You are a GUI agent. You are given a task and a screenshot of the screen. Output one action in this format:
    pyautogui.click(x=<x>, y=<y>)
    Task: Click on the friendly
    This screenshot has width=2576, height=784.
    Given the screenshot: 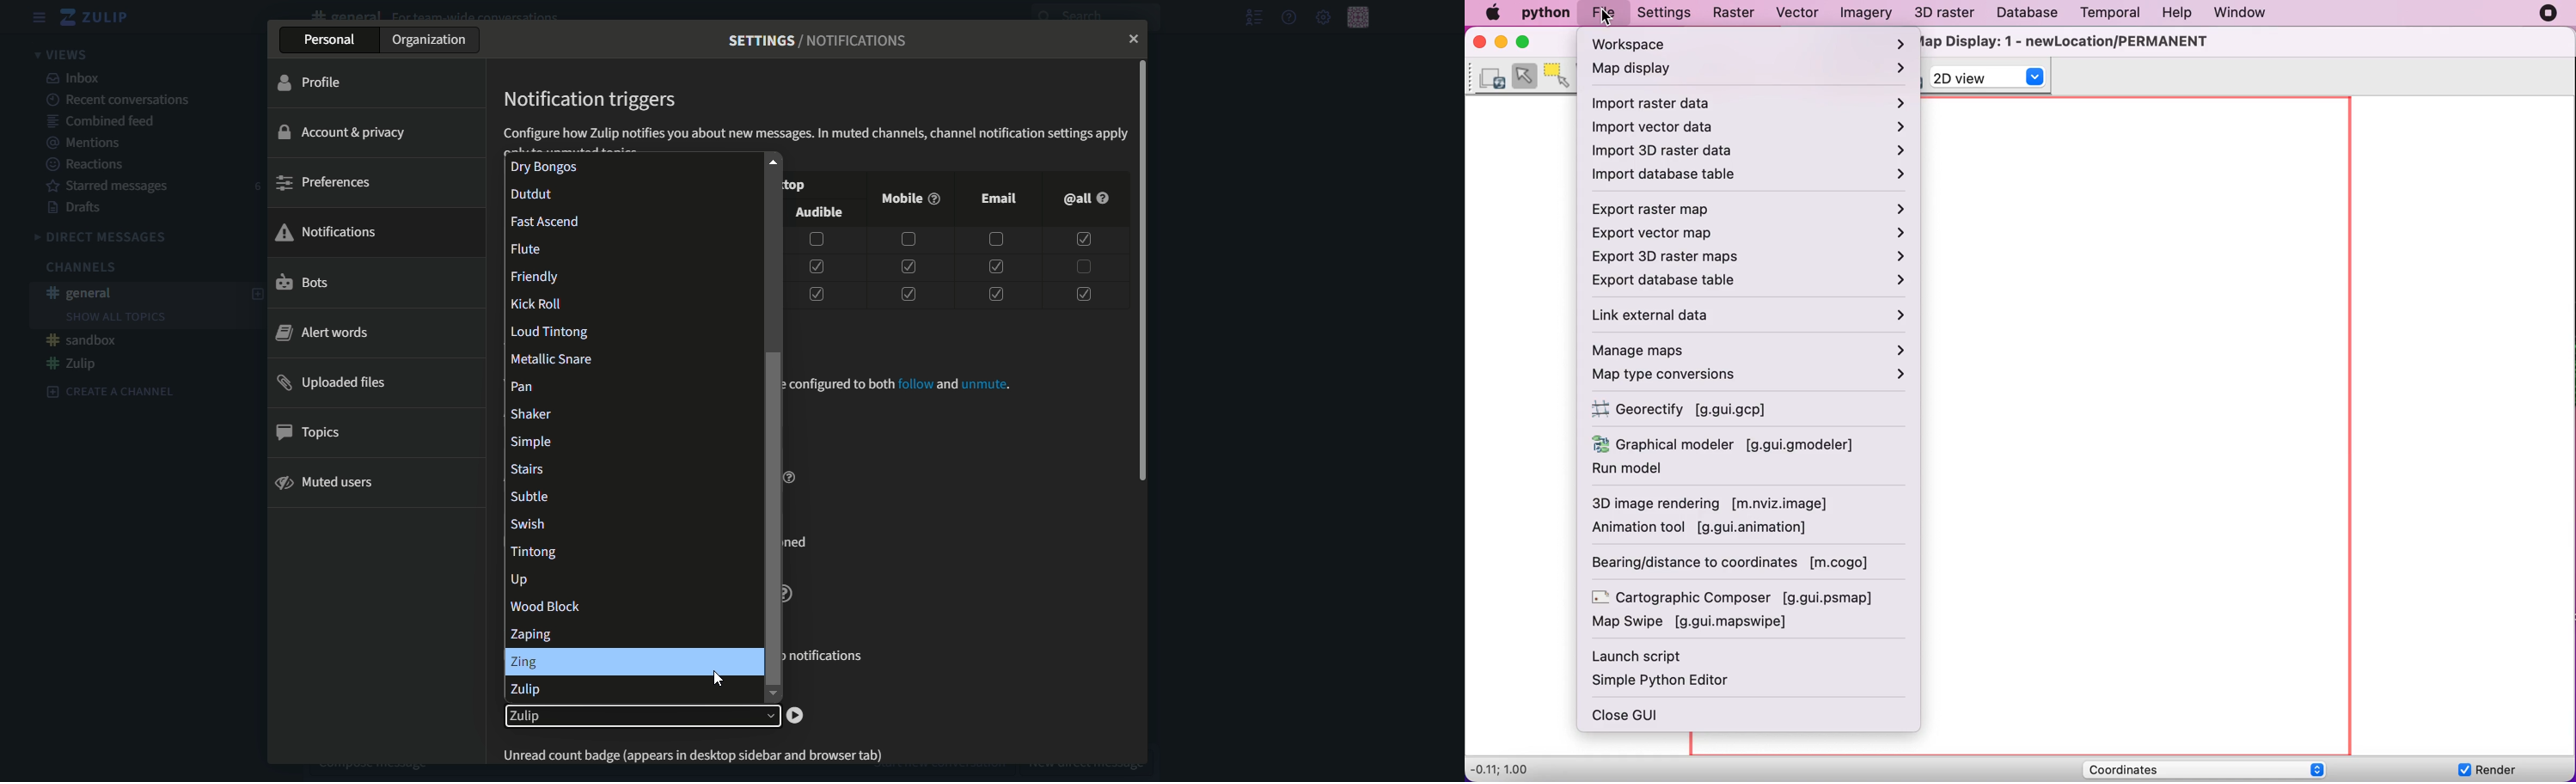 What is the action you would take?
    pyautogui.click(x=629, y=275)
    